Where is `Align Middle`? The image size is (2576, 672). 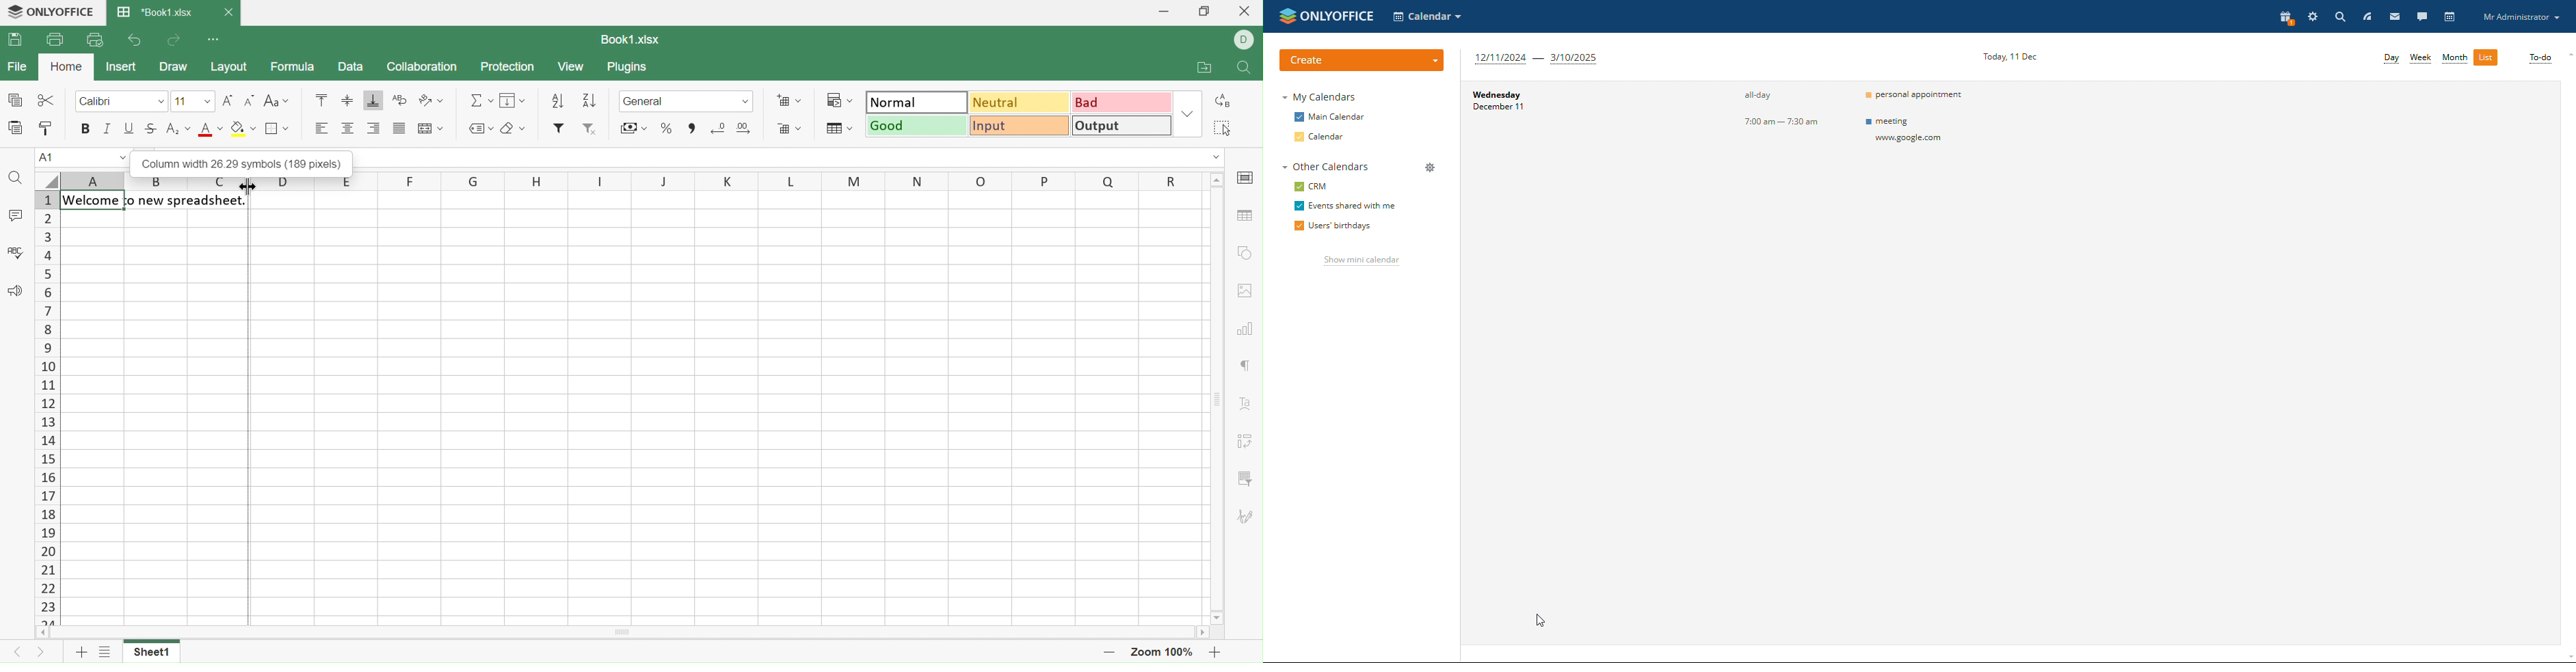
Align Middle is located at coordinates (347, 101).